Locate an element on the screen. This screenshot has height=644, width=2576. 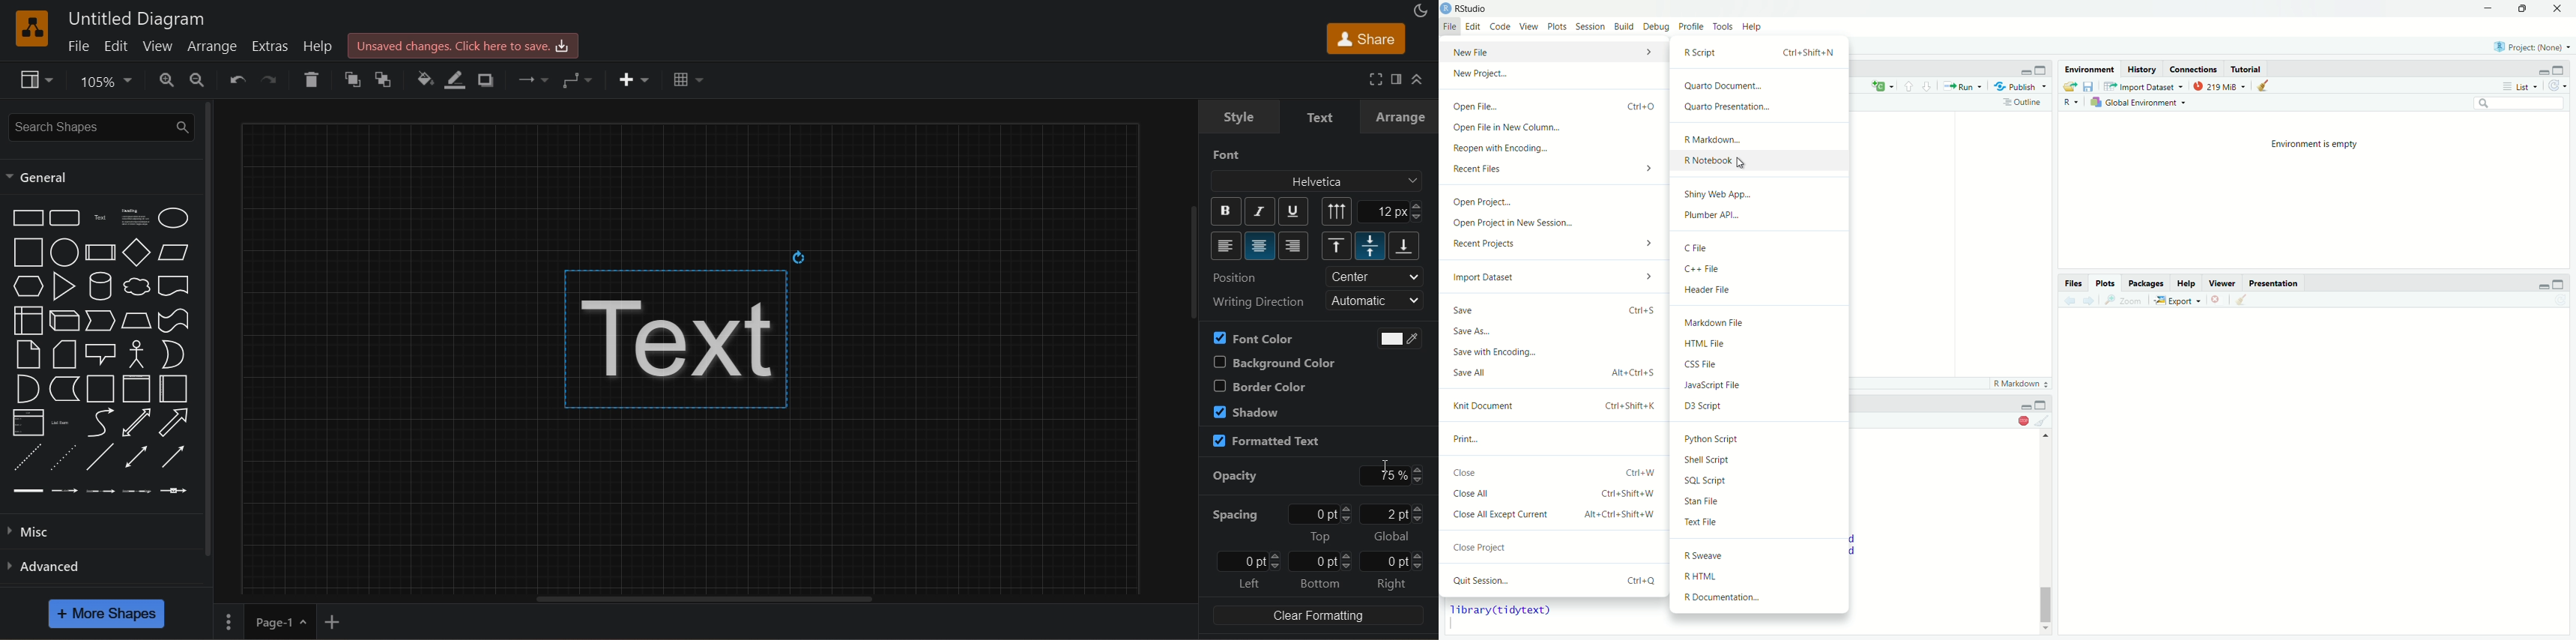
left is located at coordinates (1227, 246).